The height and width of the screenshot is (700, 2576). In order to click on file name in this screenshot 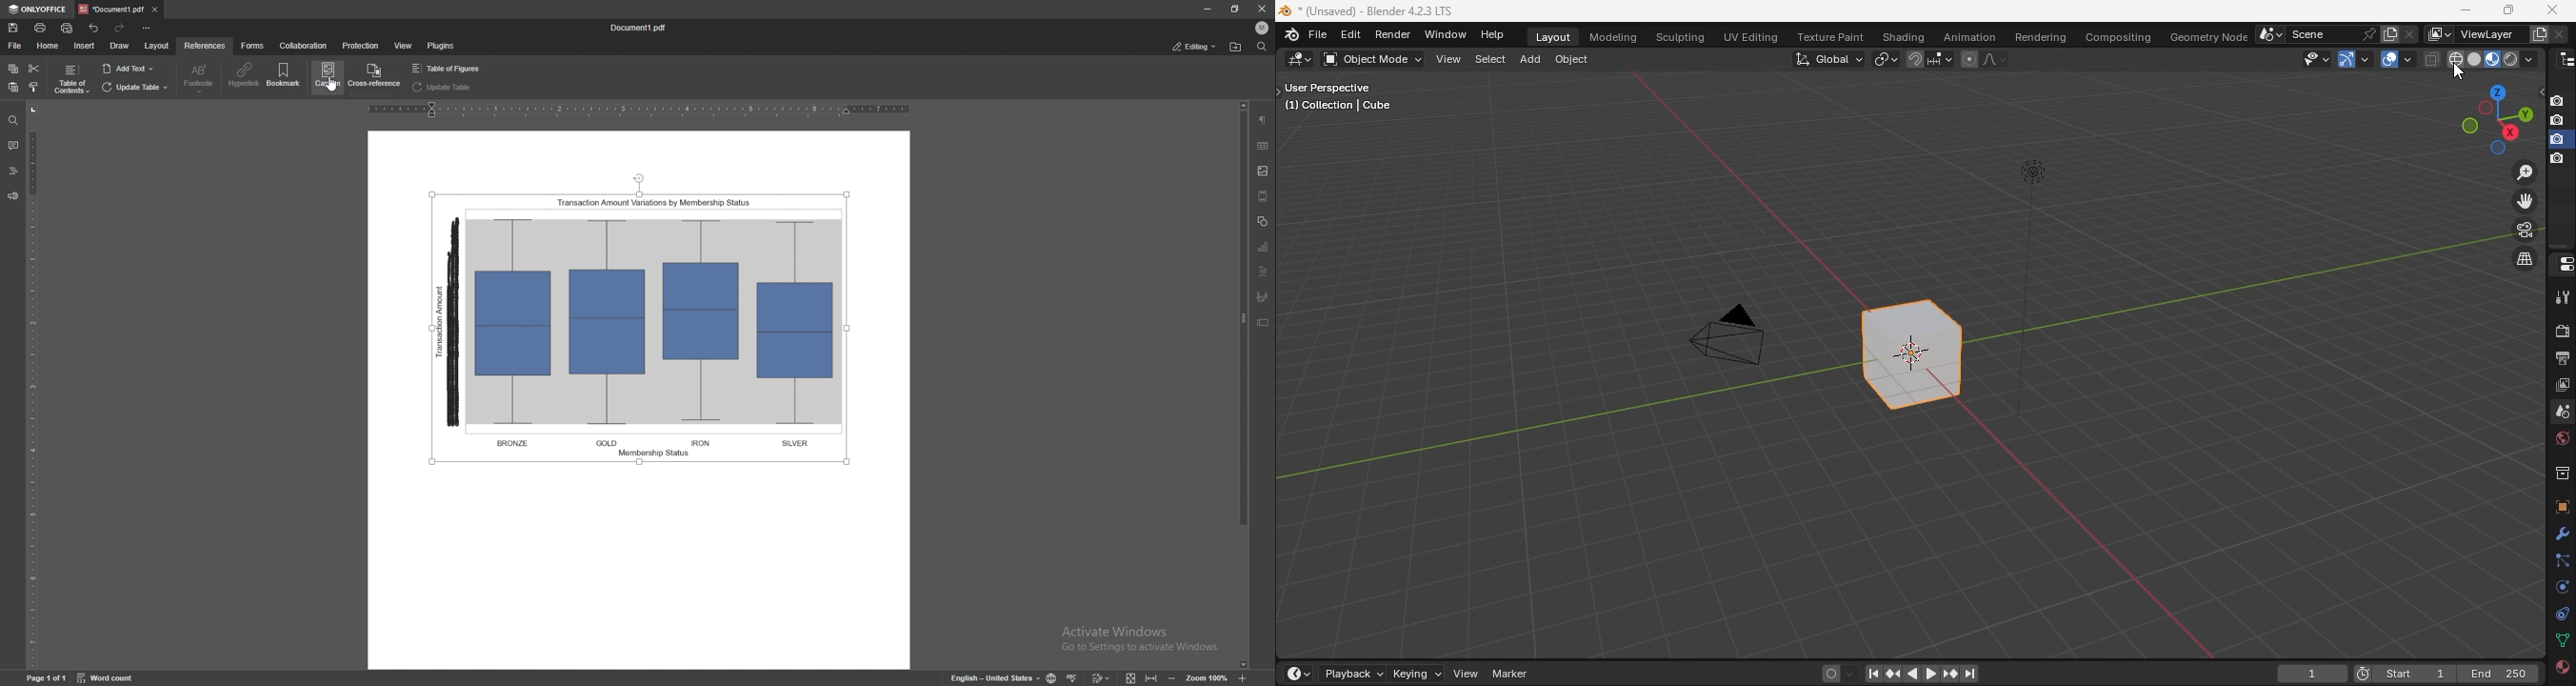, I will do `click(638, 28)`.